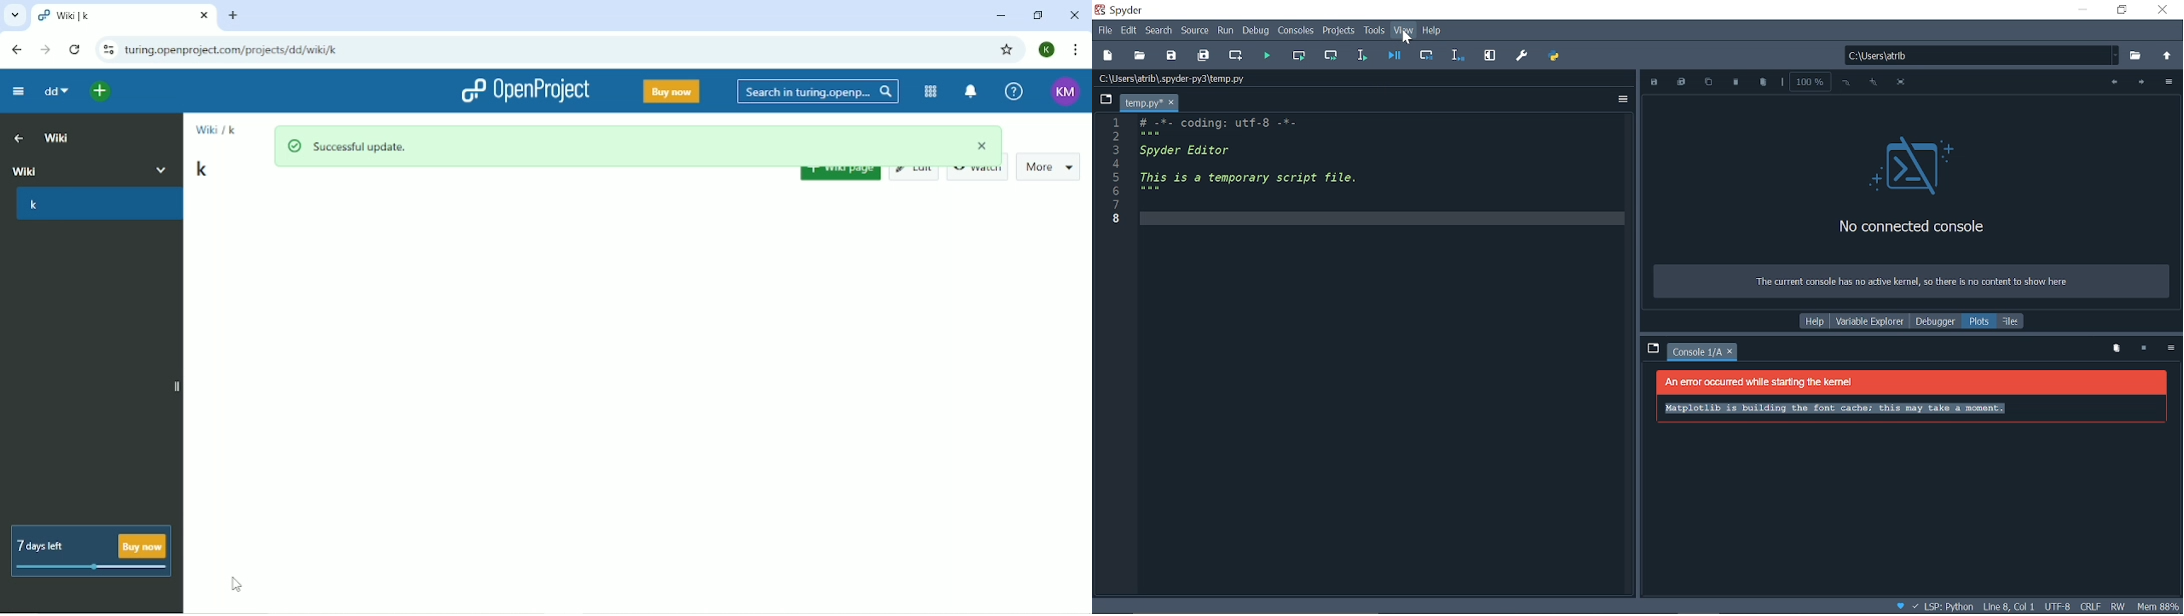  What do you see at coordinates (1975, 55) in the screenshot?
I see `` at bounding box center [1975, 55].